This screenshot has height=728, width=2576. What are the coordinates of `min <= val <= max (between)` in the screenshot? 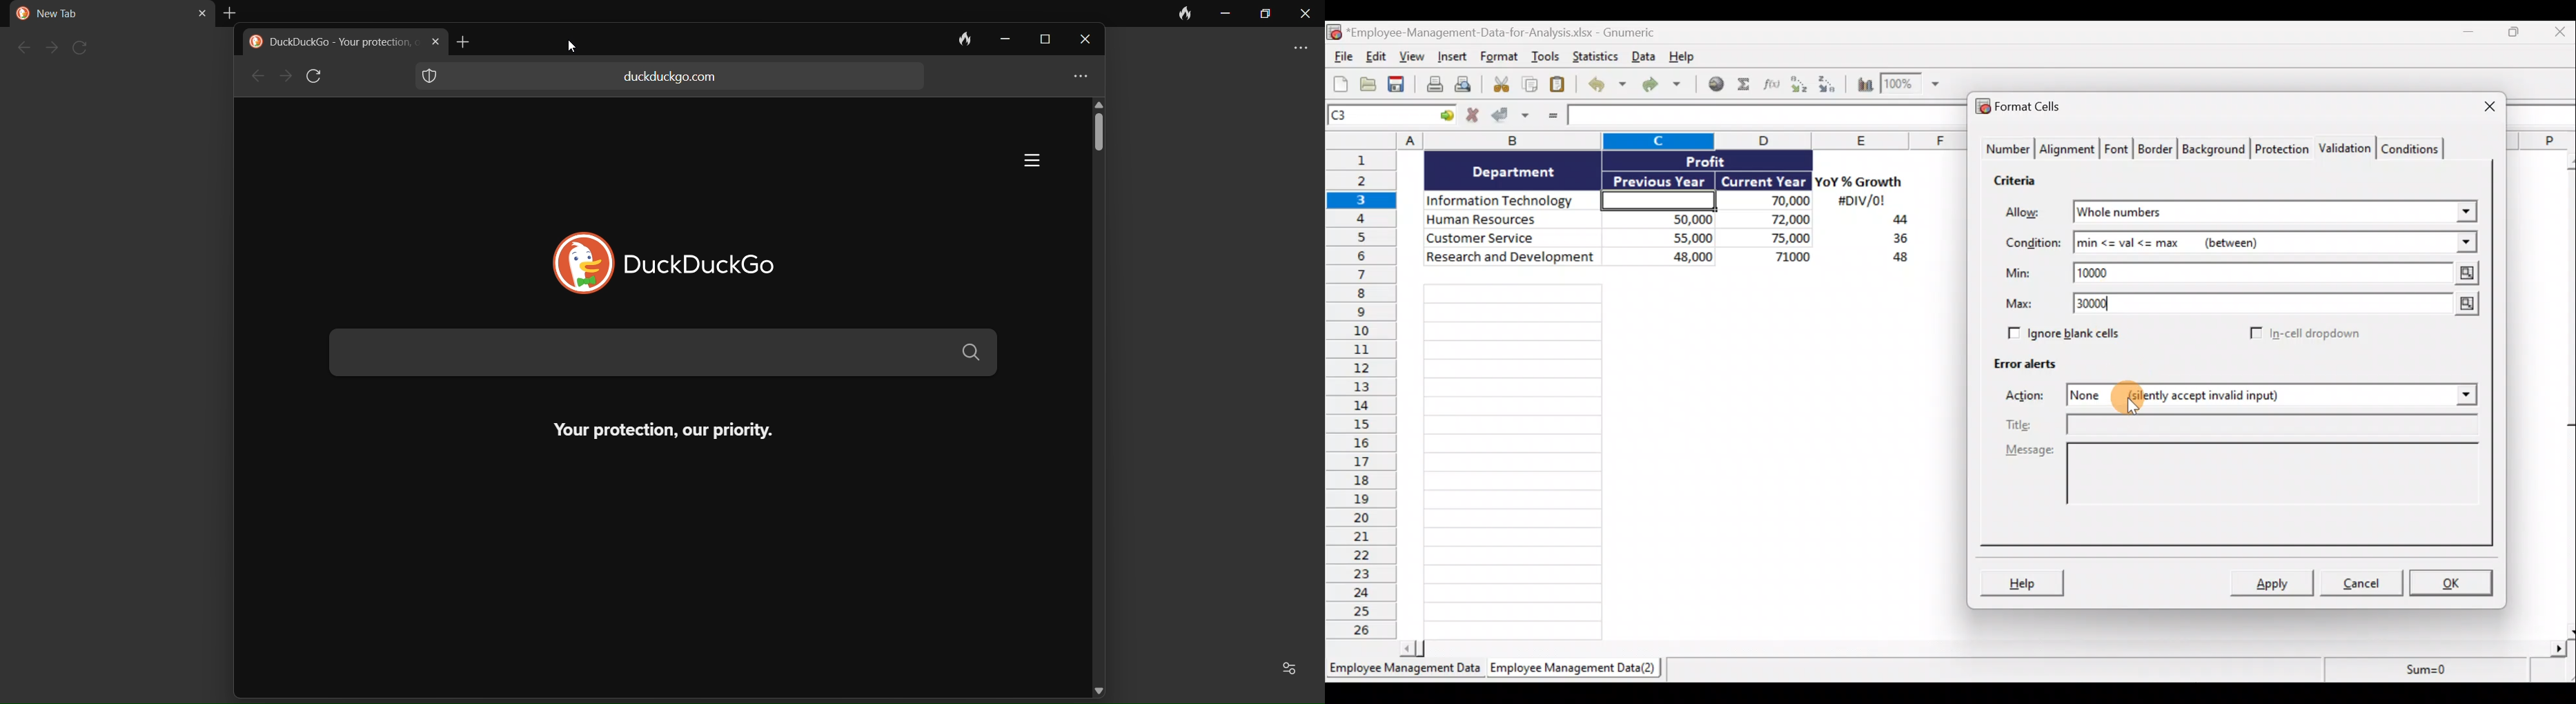 It's located at (2258, 245).